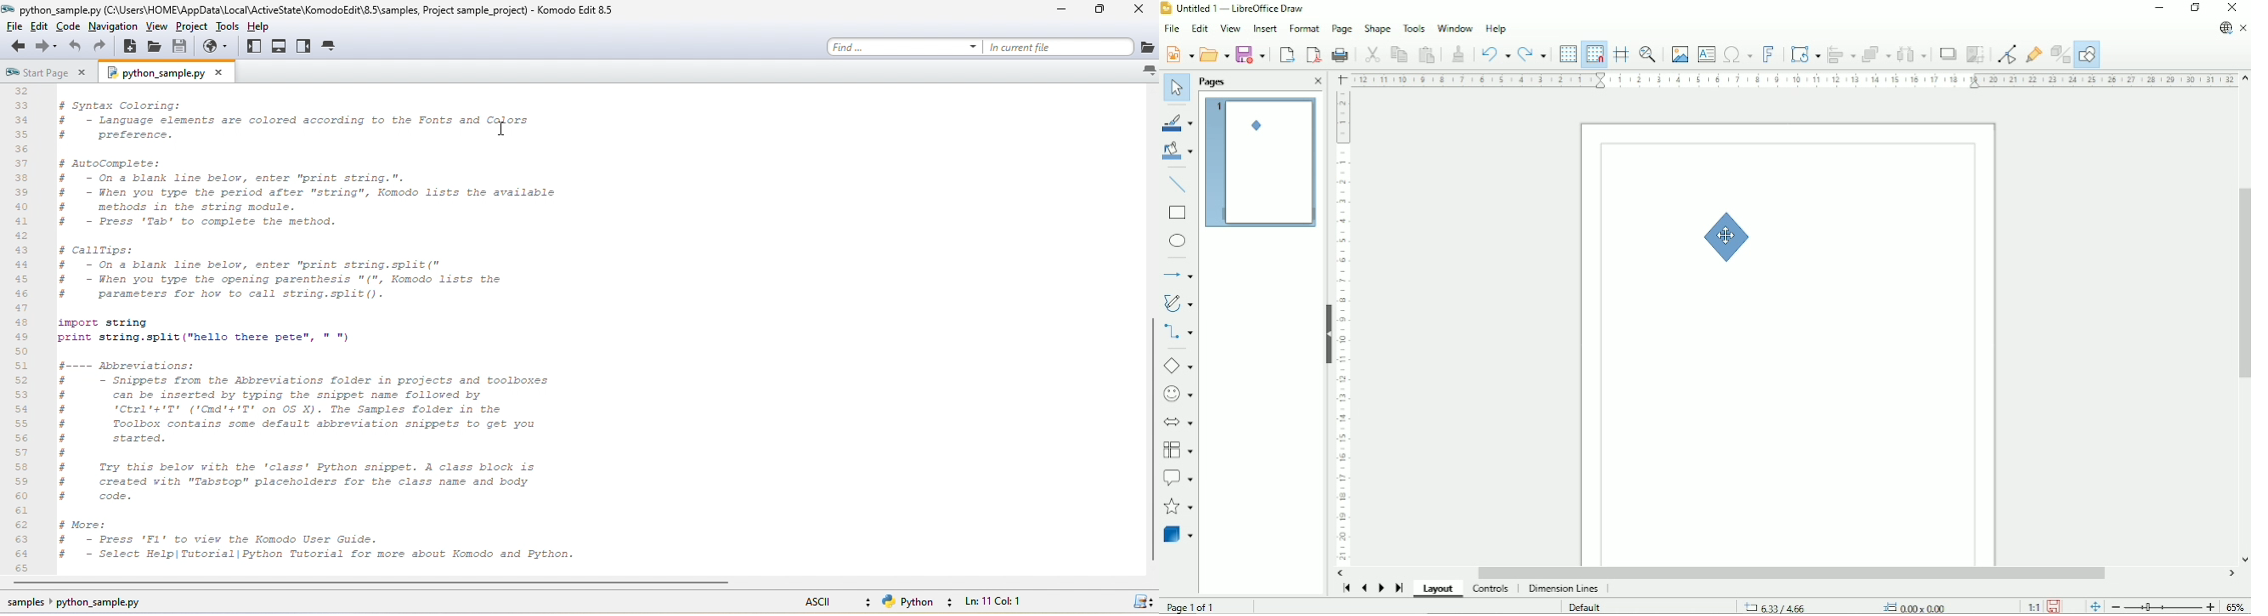 This screenshot has width=2268, height=616. What do you see at coordinates (2235, 604) in the screenshot?
I see `Zoom factor` at bounding box center [2235, 604].